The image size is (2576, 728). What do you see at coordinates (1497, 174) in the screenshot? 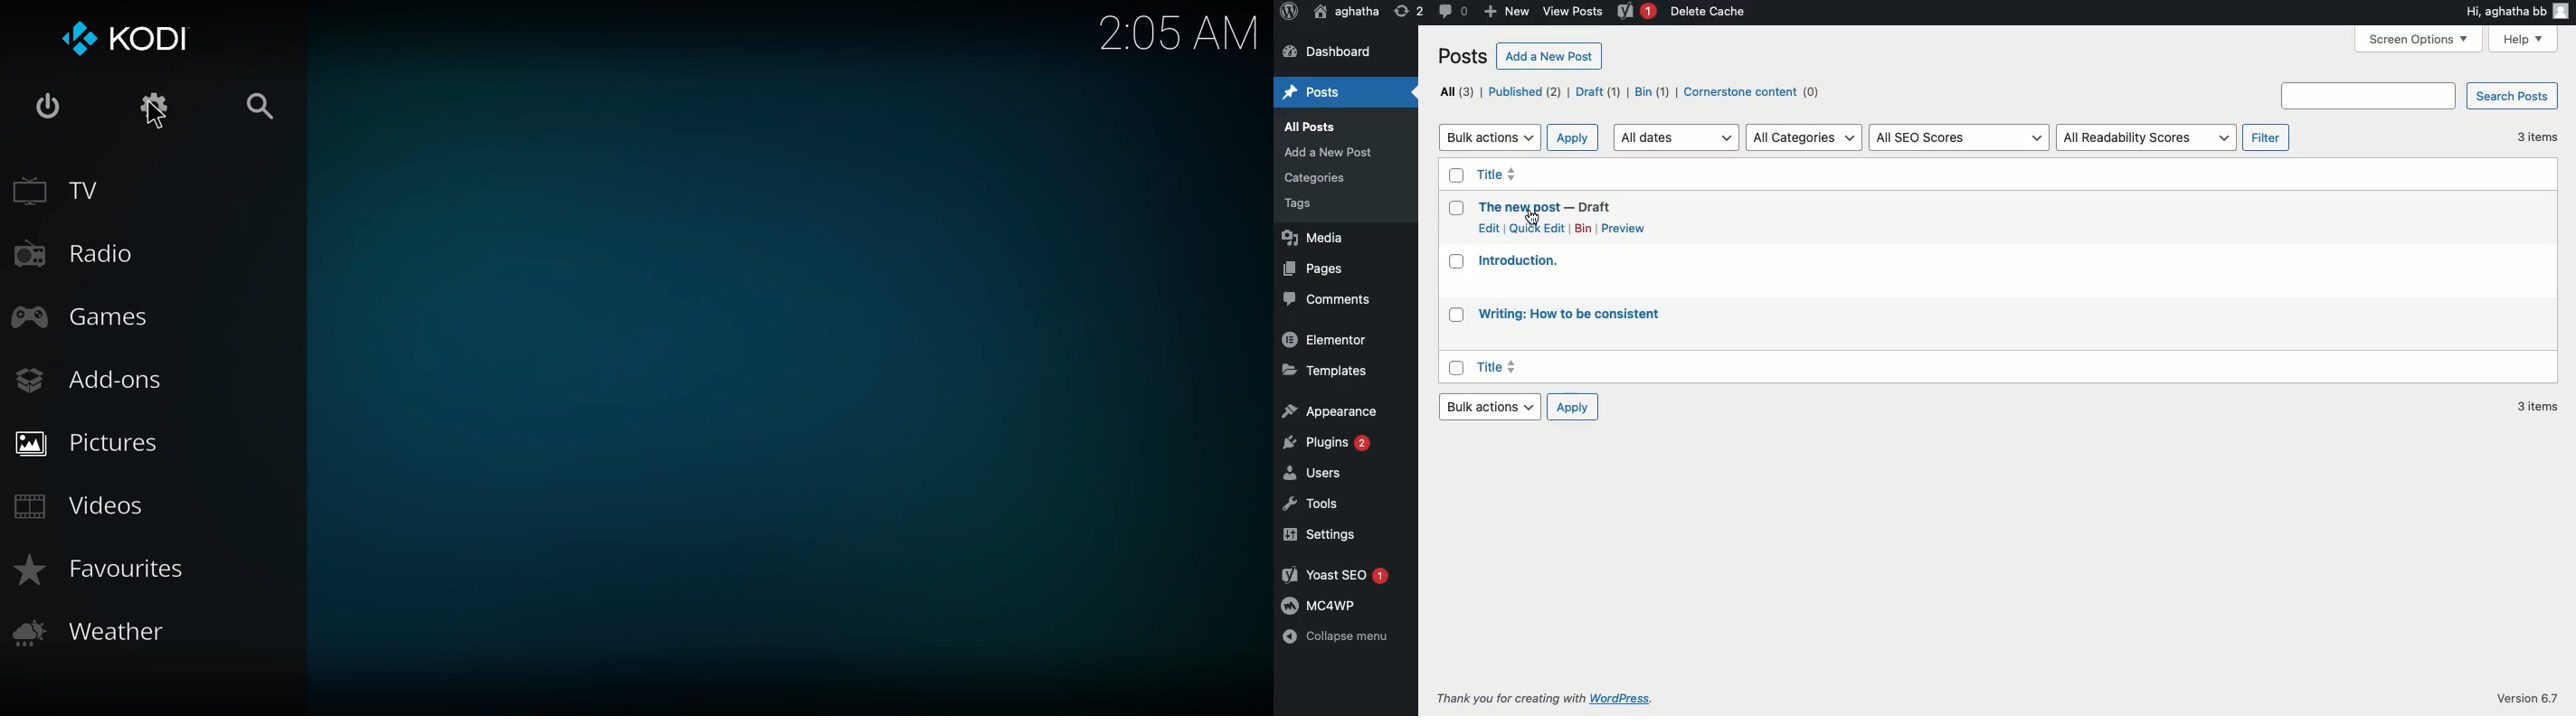
I see `Title ` at bounding box center [1497, 174].